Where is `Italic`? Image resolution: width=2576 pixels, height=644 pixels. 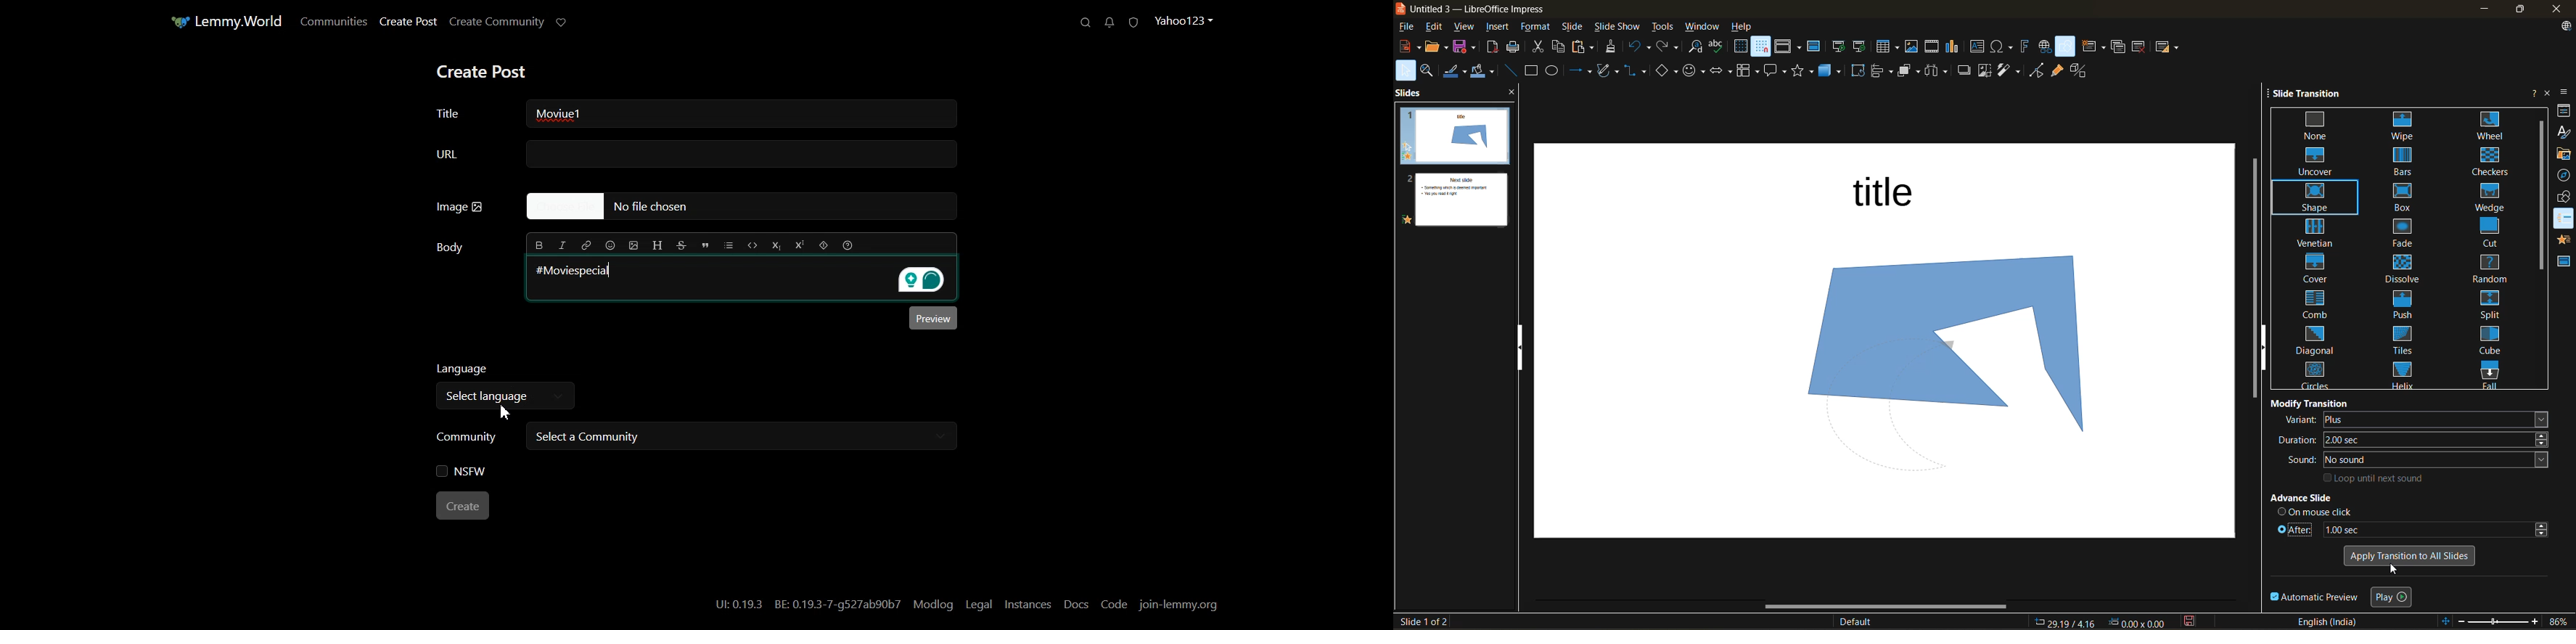
Italic is located at coordinates (563, 245).